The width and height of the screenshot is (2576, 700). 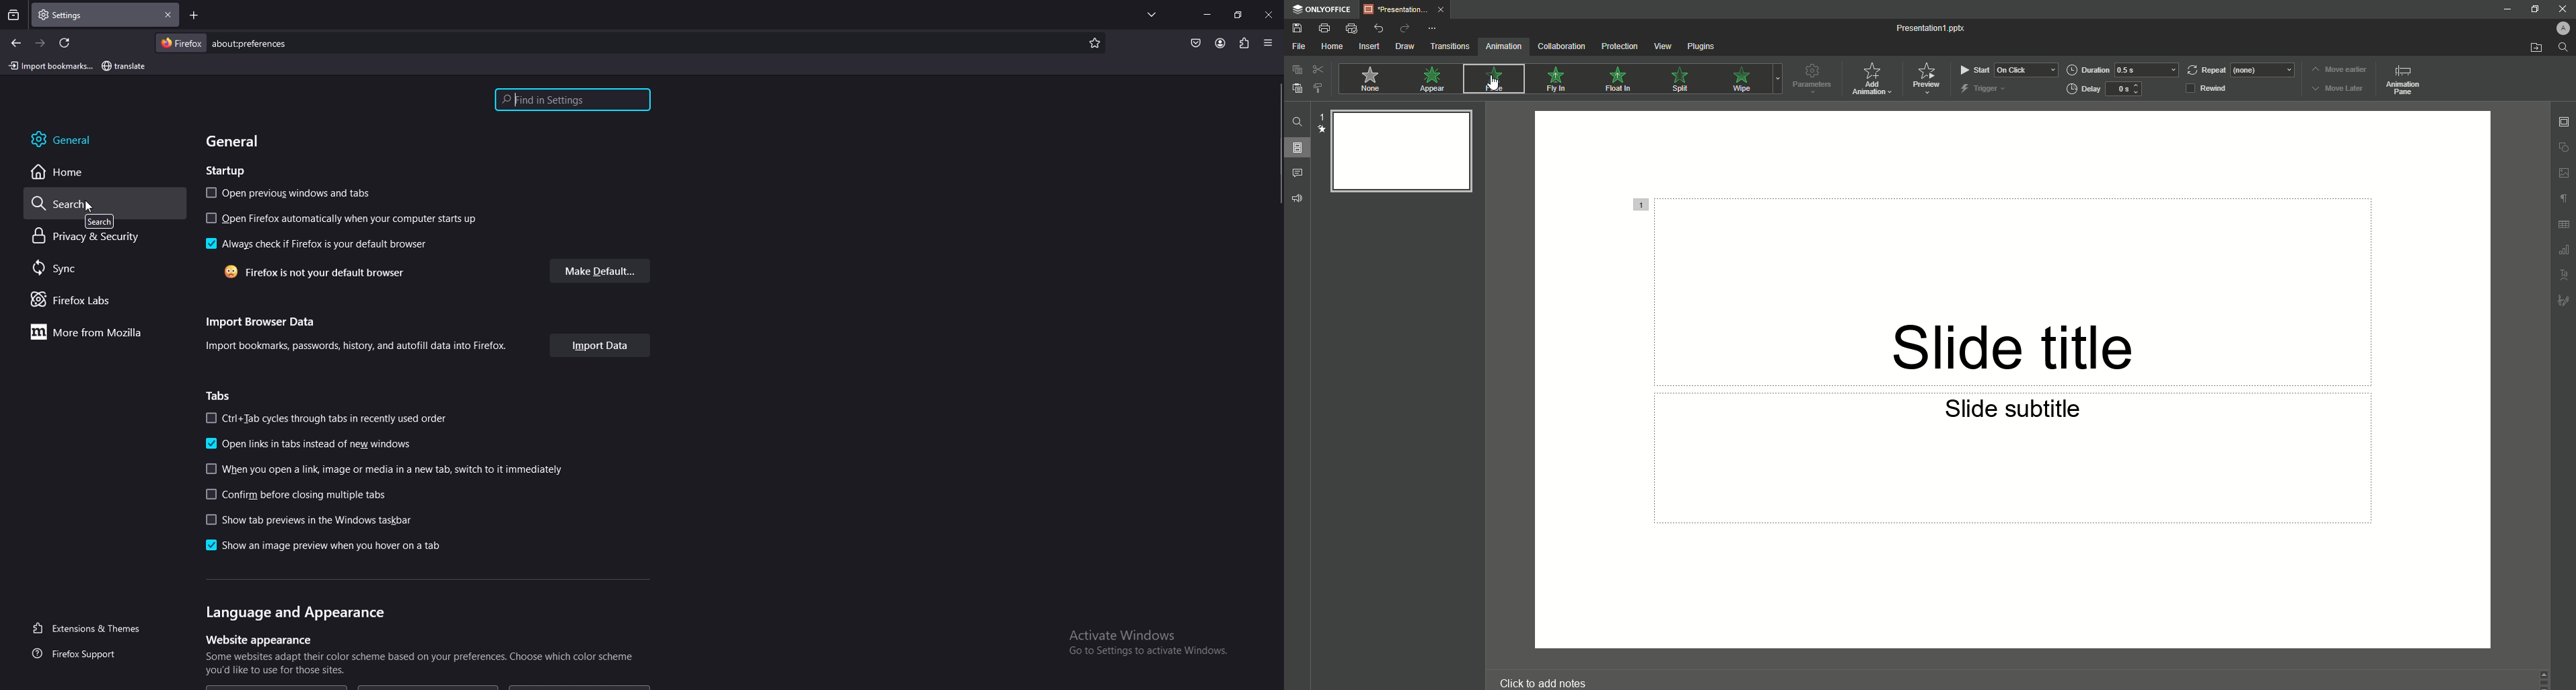 What do you see at coordinates (1268, 15) in the screenshot?
I see `close` at bounding box center [1268, 15].